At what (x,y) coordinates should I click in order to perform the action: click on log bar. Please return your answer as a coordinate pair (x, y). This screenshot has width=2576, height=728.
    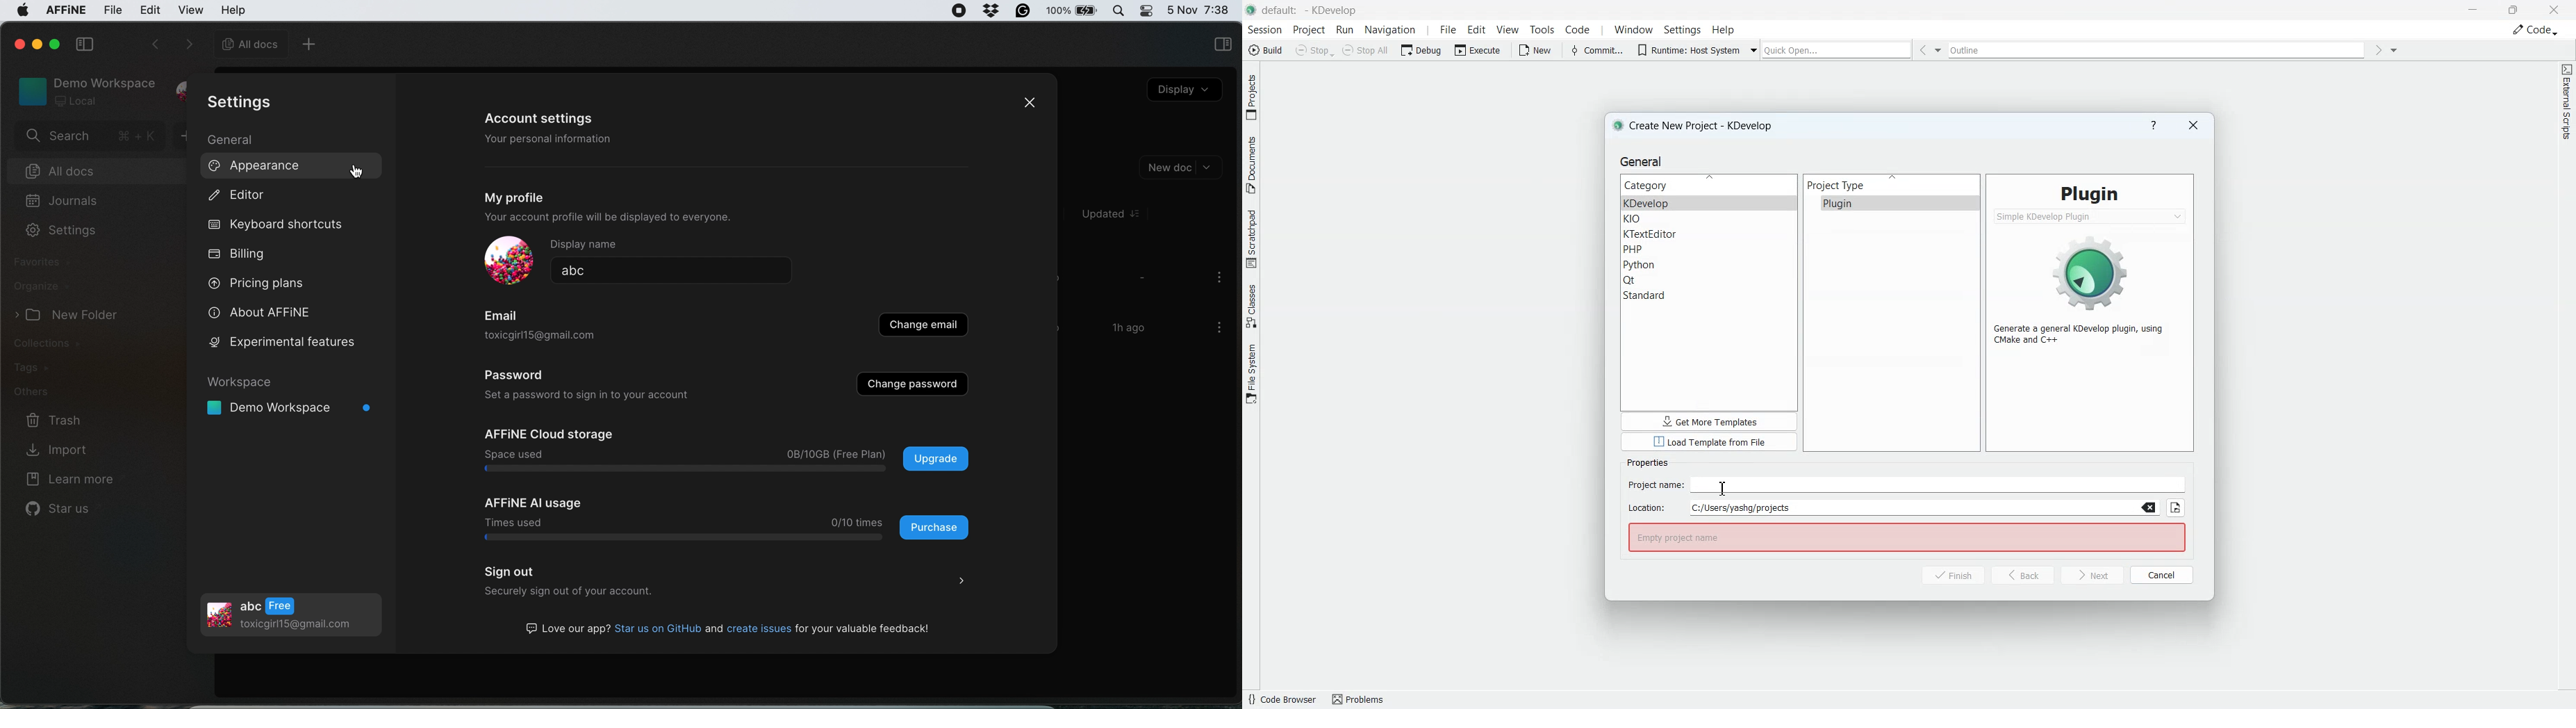
    Looking at the image, I should click on (685, 468).